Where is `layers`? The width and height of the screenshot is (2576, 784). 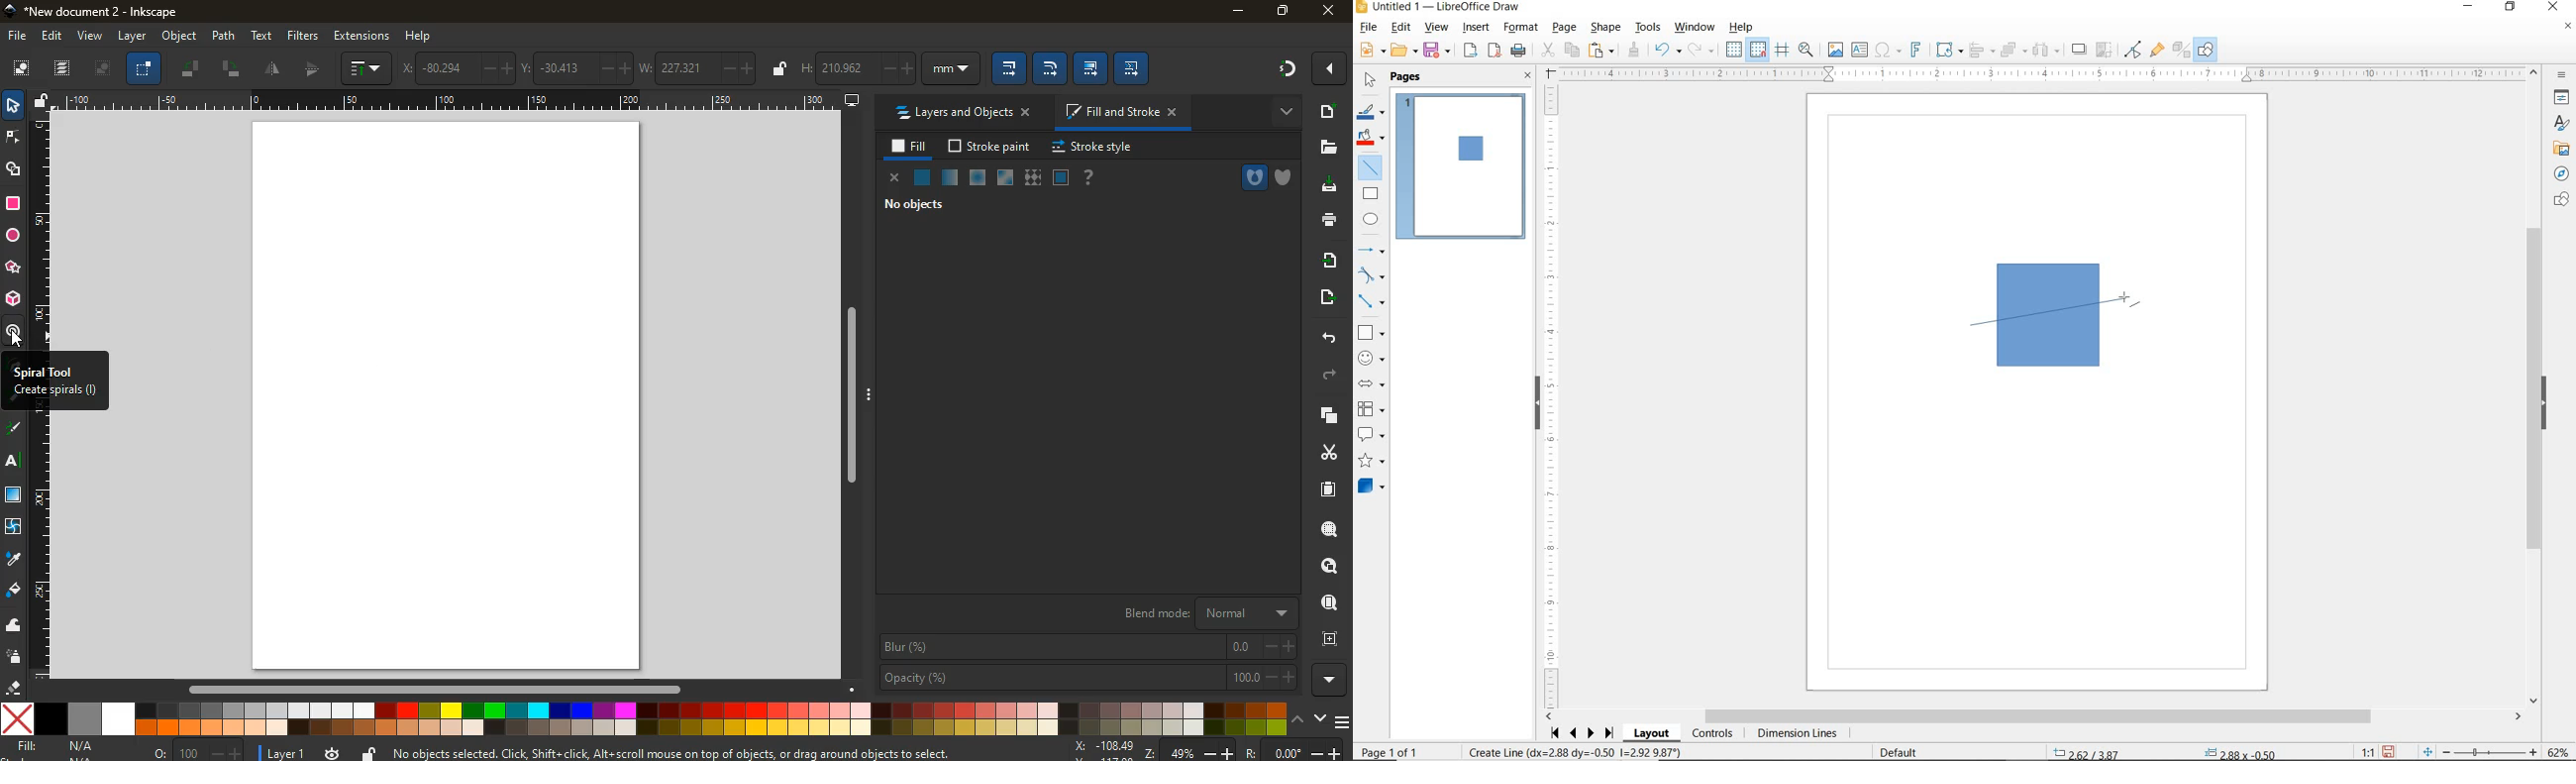 layers is located at coordinates (1324, 419).